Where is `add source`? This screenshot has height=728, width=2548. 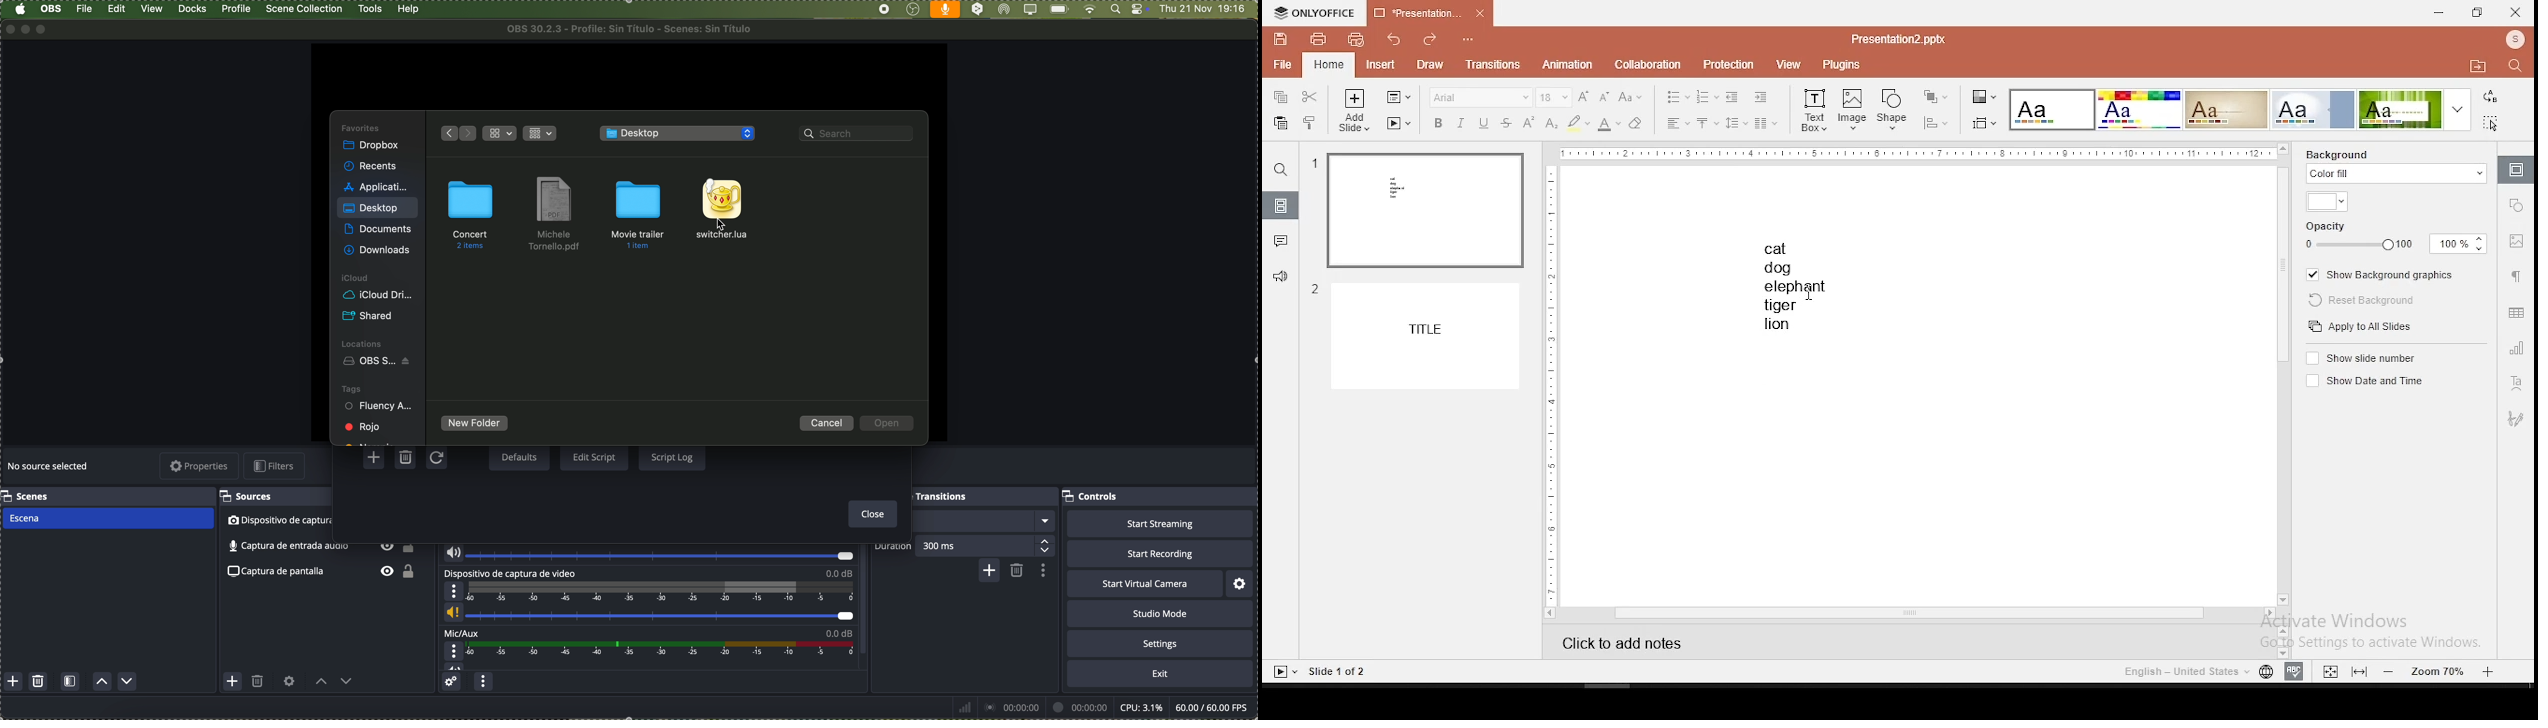 add source is located at coordinates (233, 681).